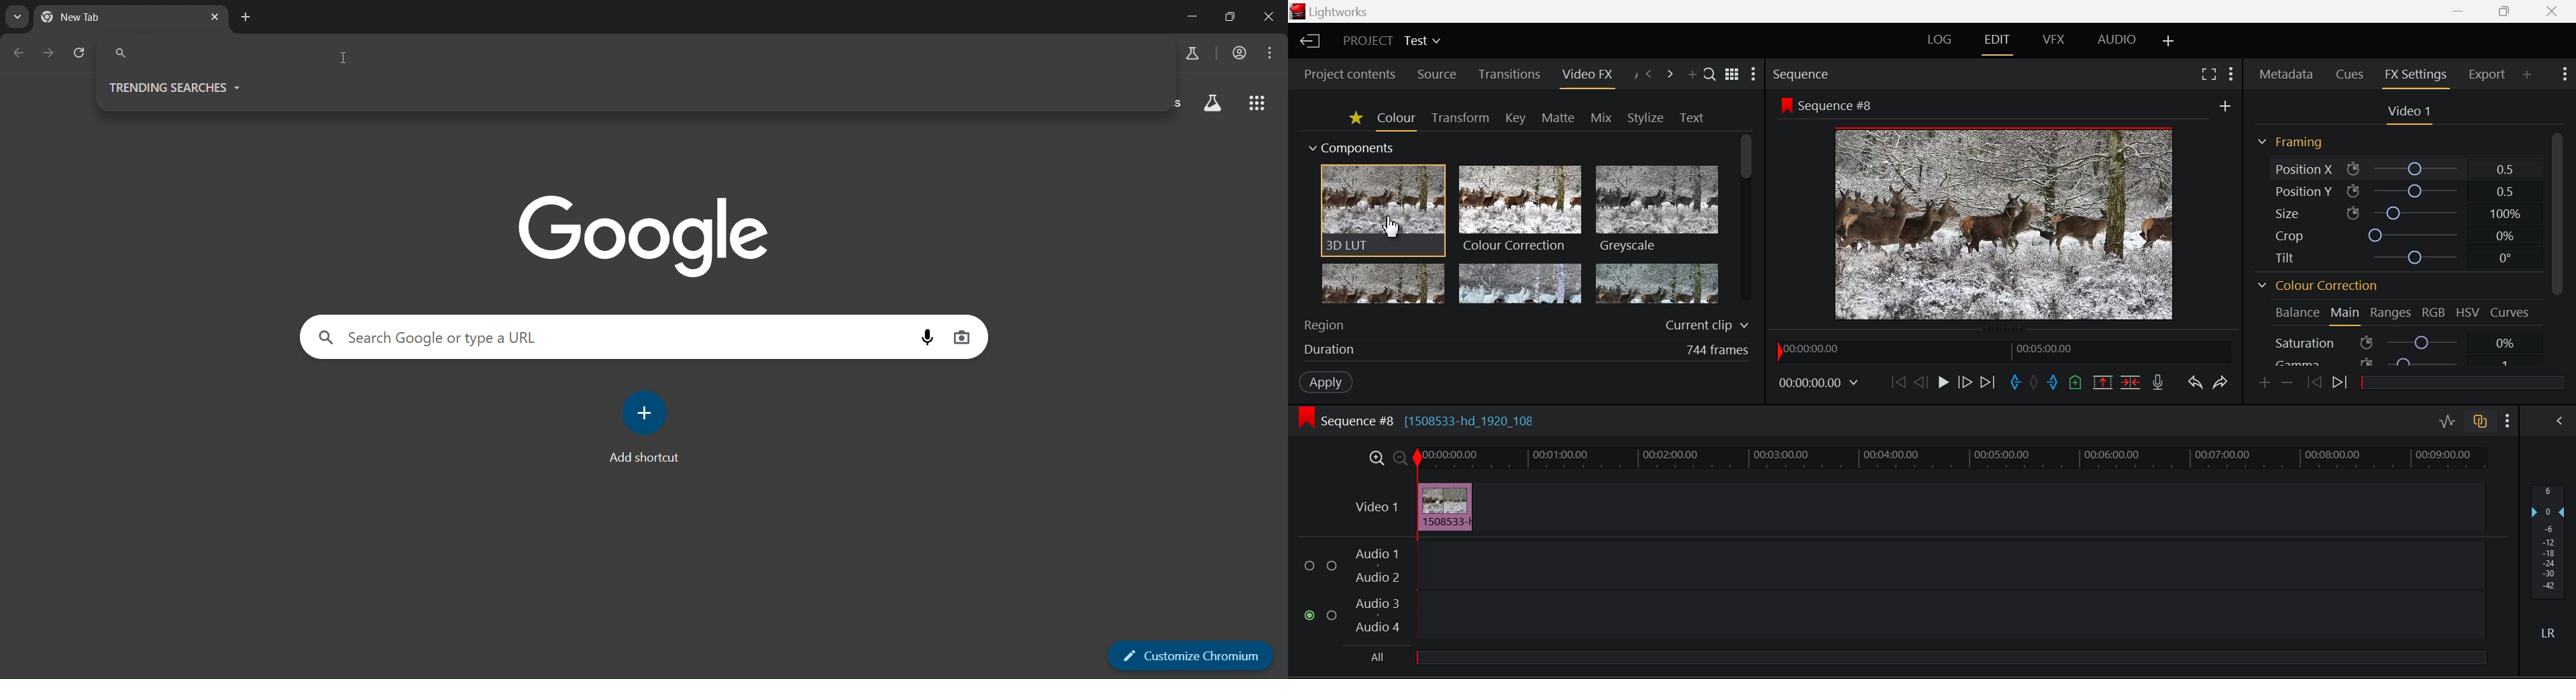 This screenshot has height=700, width=2576. Describe the element at coordinates (429, 337) in the screenshot. I see `Search Google or type a URL` at that location.